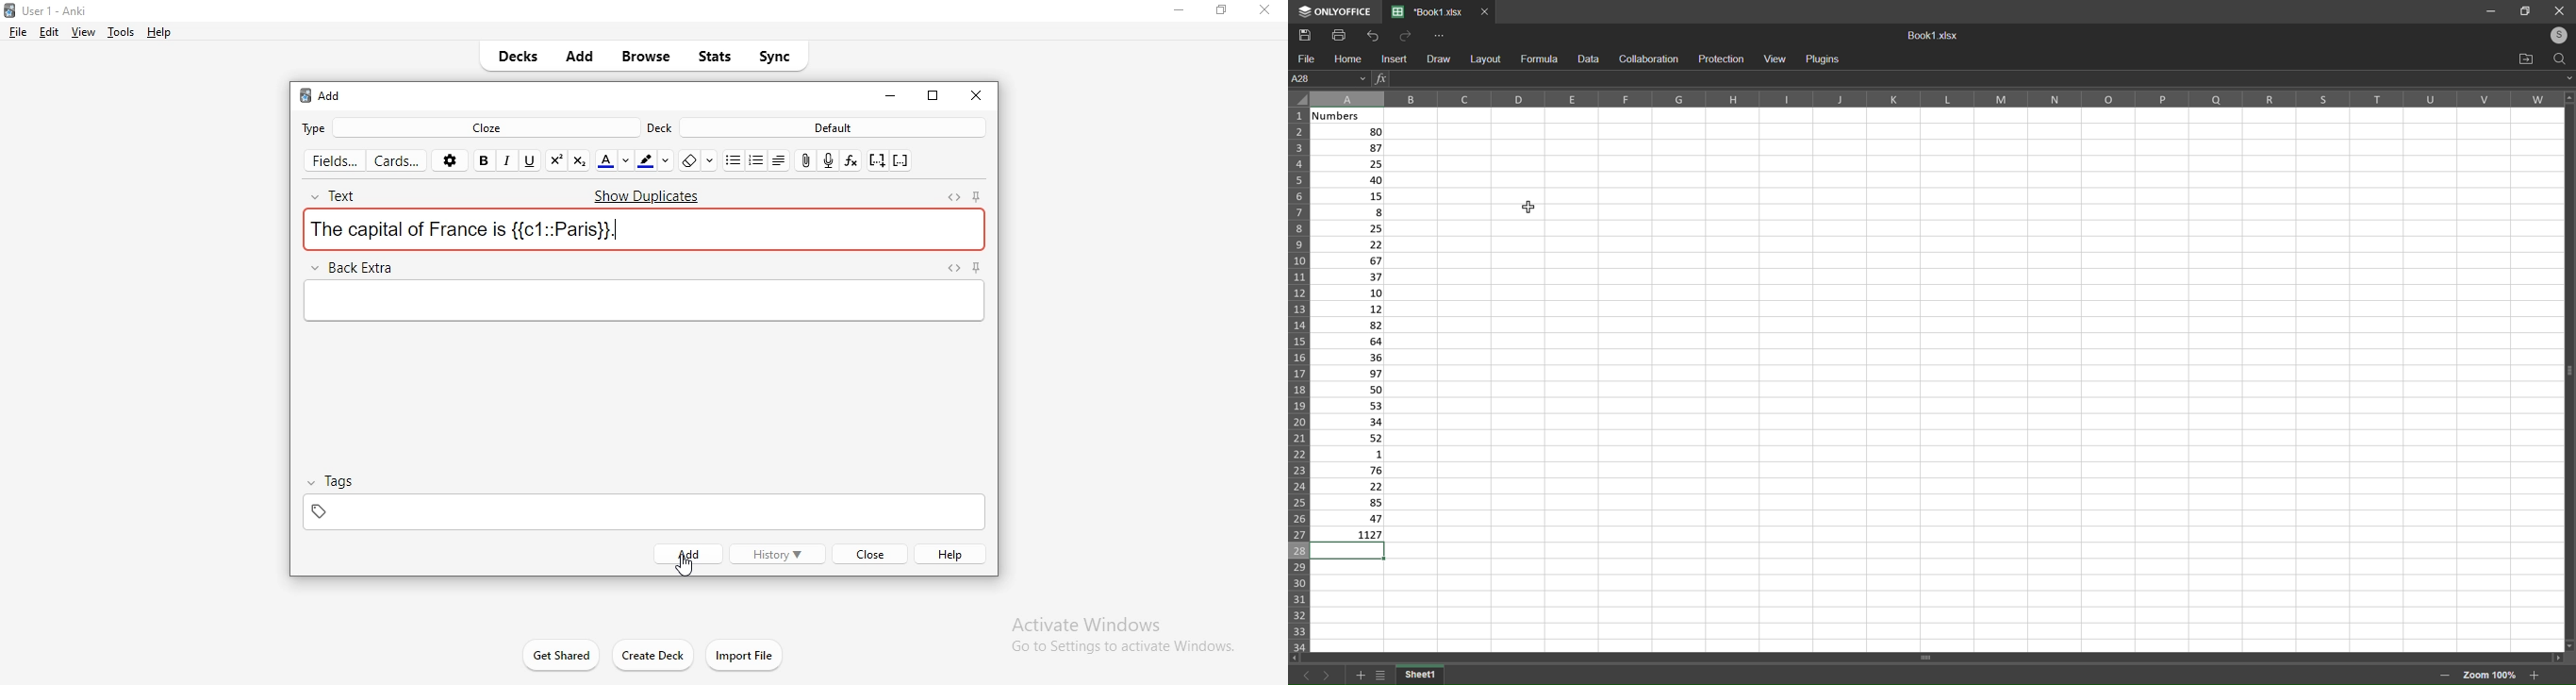 This screenshot has height=700, width=2576. I want to click on formula, so click(850, 159).